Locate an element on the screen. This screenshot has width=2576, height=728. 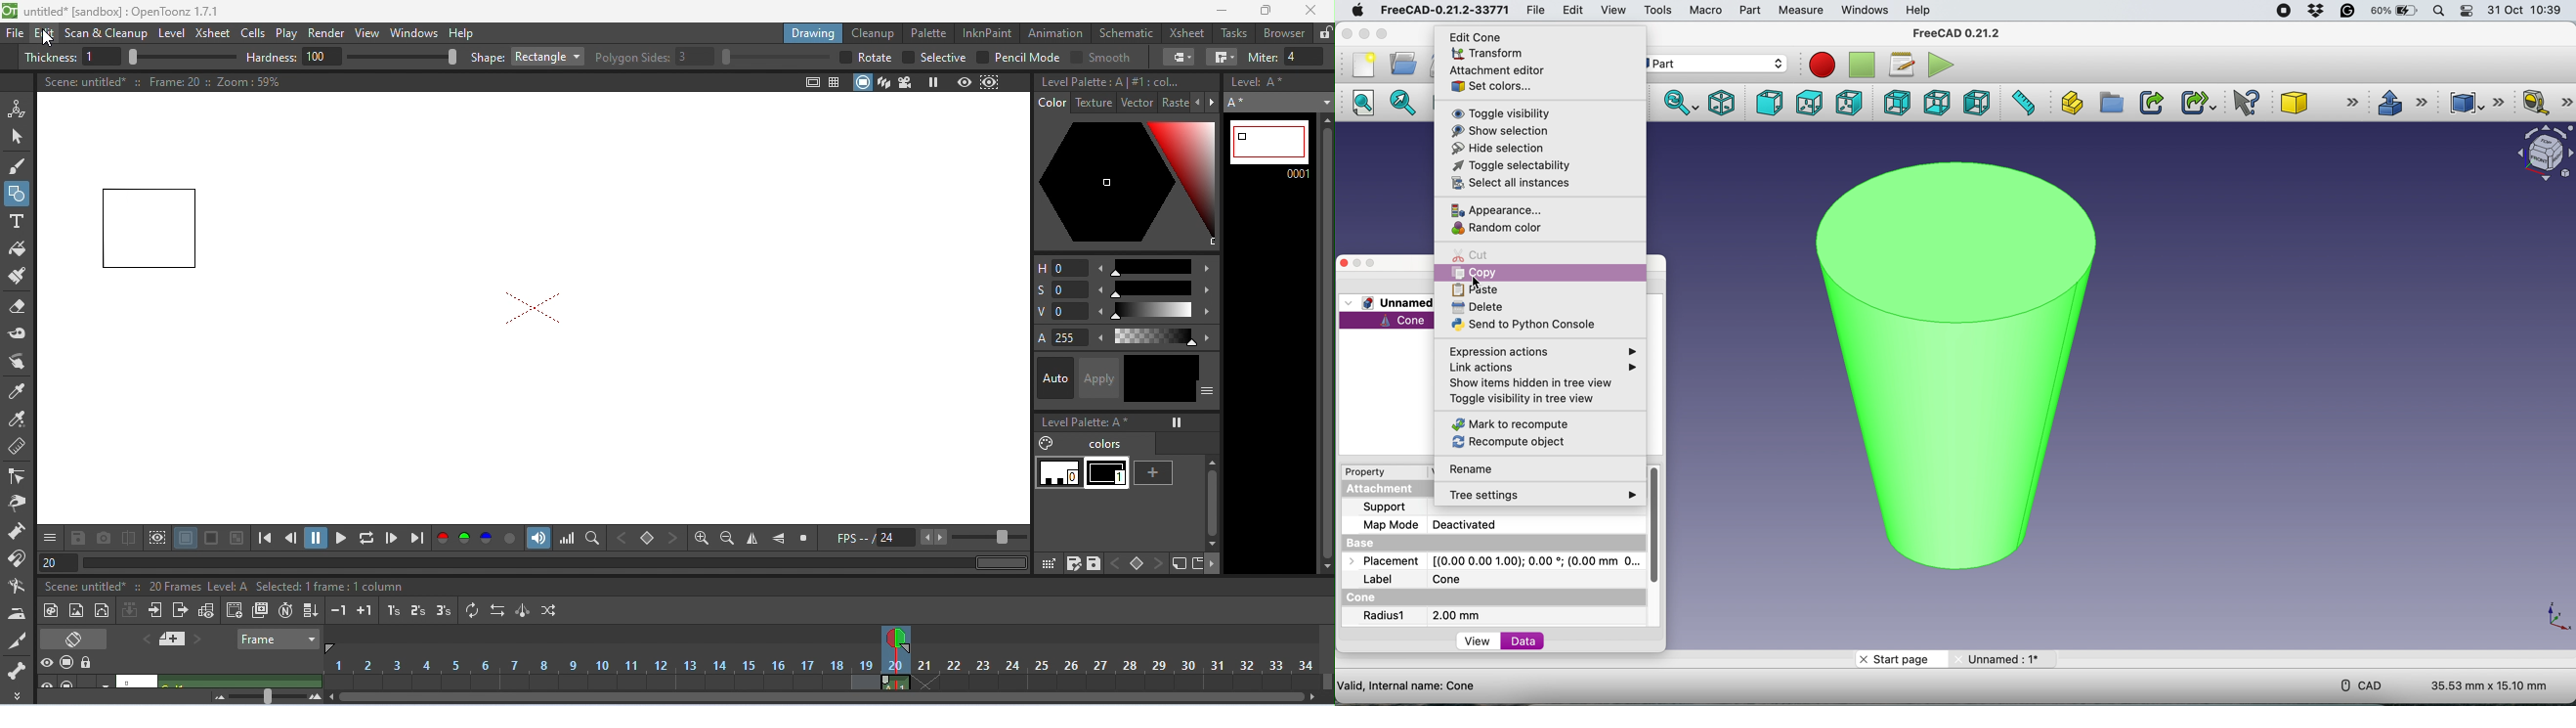
toggle selectability is located at coordinates (1510, 166).